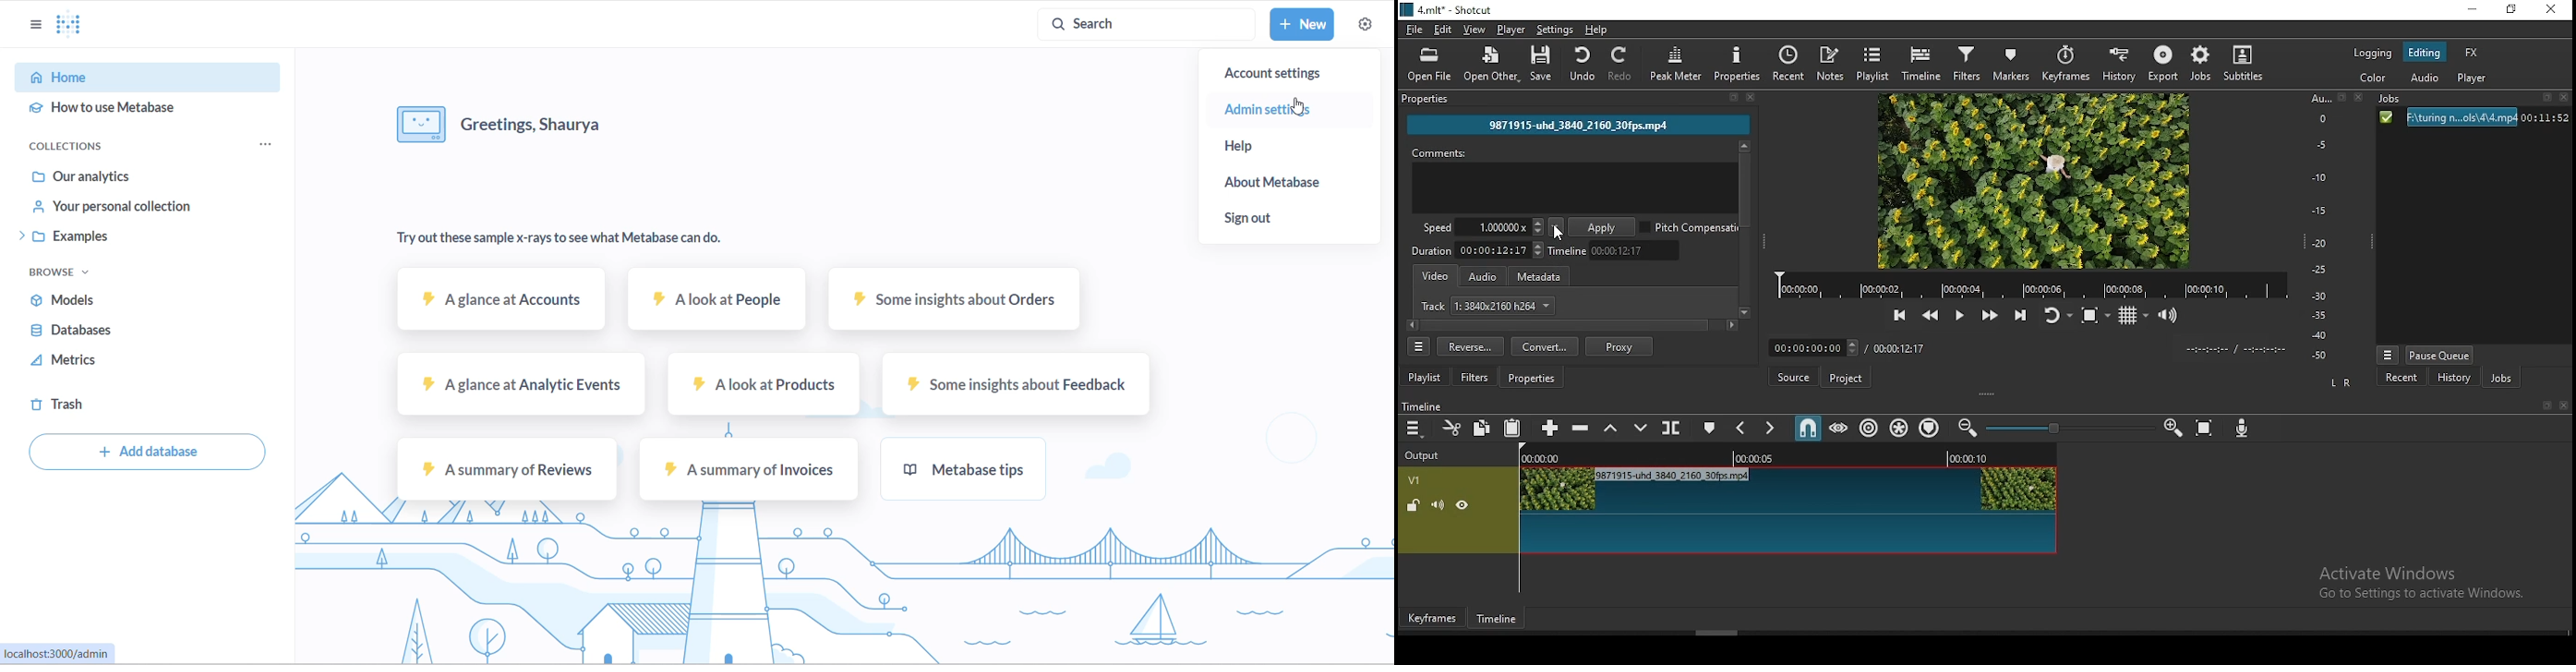 The height and width of the screenshot is (672, 2576). Describe the element at coordinates (1544, 346) in the screenshot. I see `convert` at that location.